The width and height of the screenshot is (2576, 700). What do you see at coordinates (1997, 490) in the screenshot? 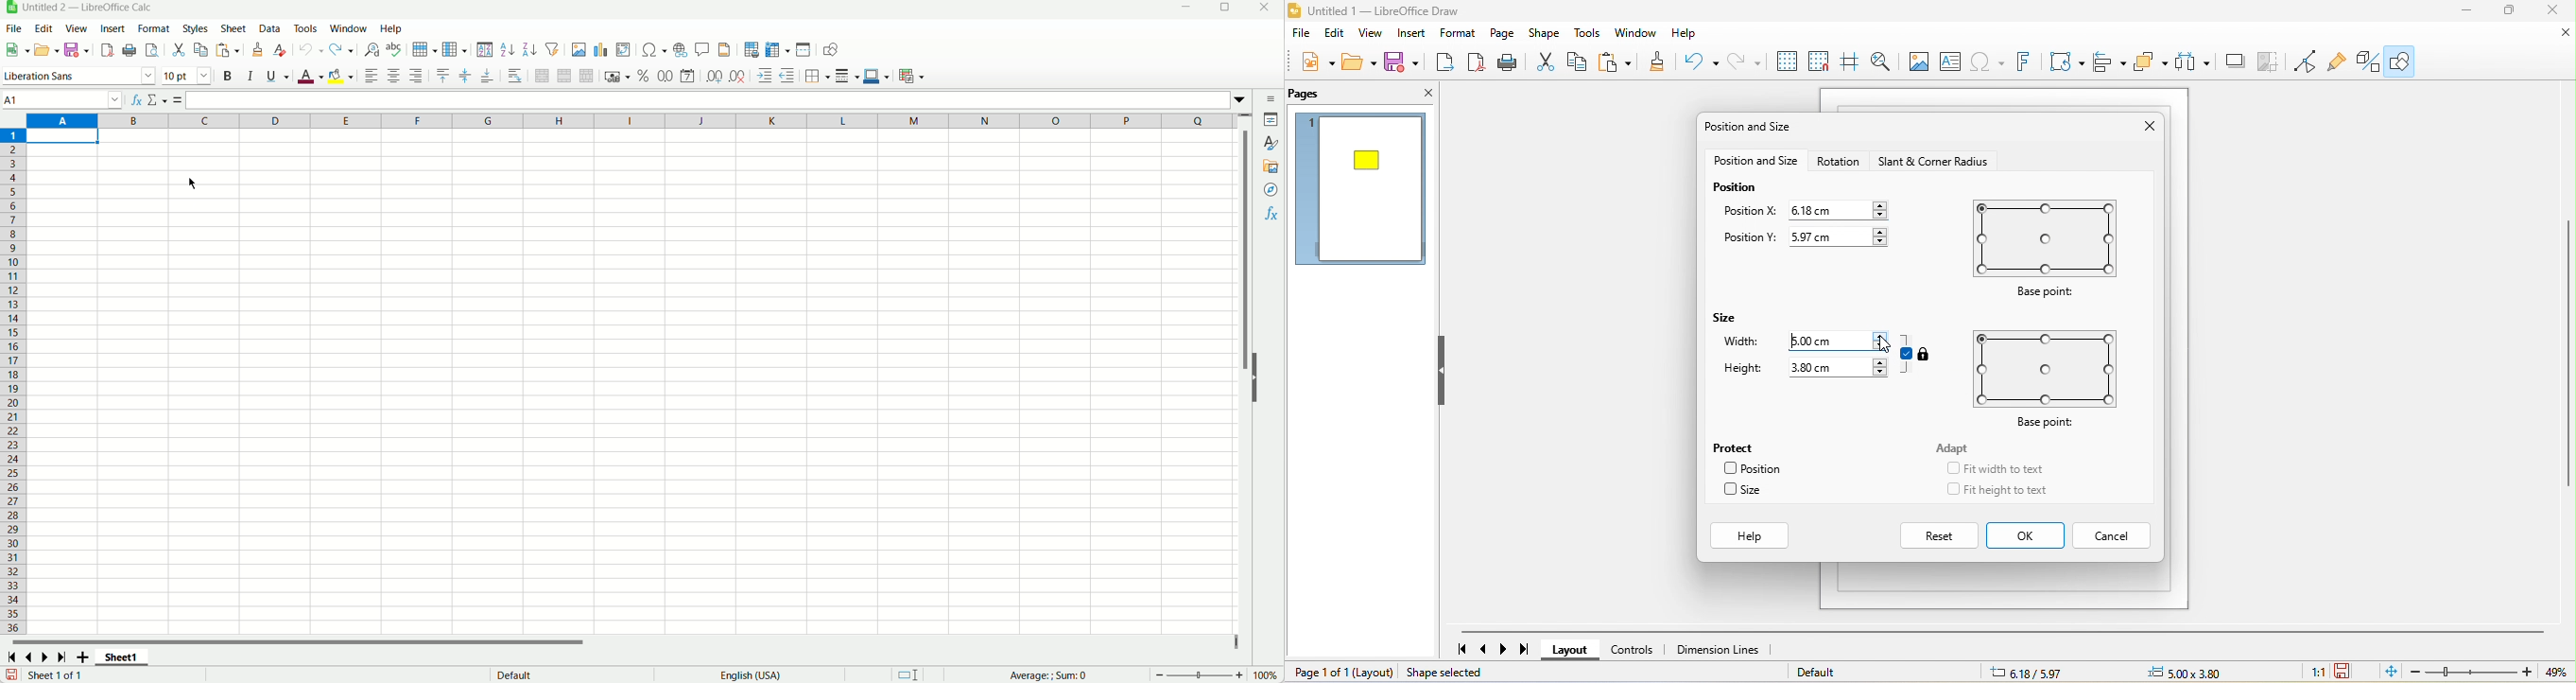
I see `fit height to text` at bounding box center [1997, 490].